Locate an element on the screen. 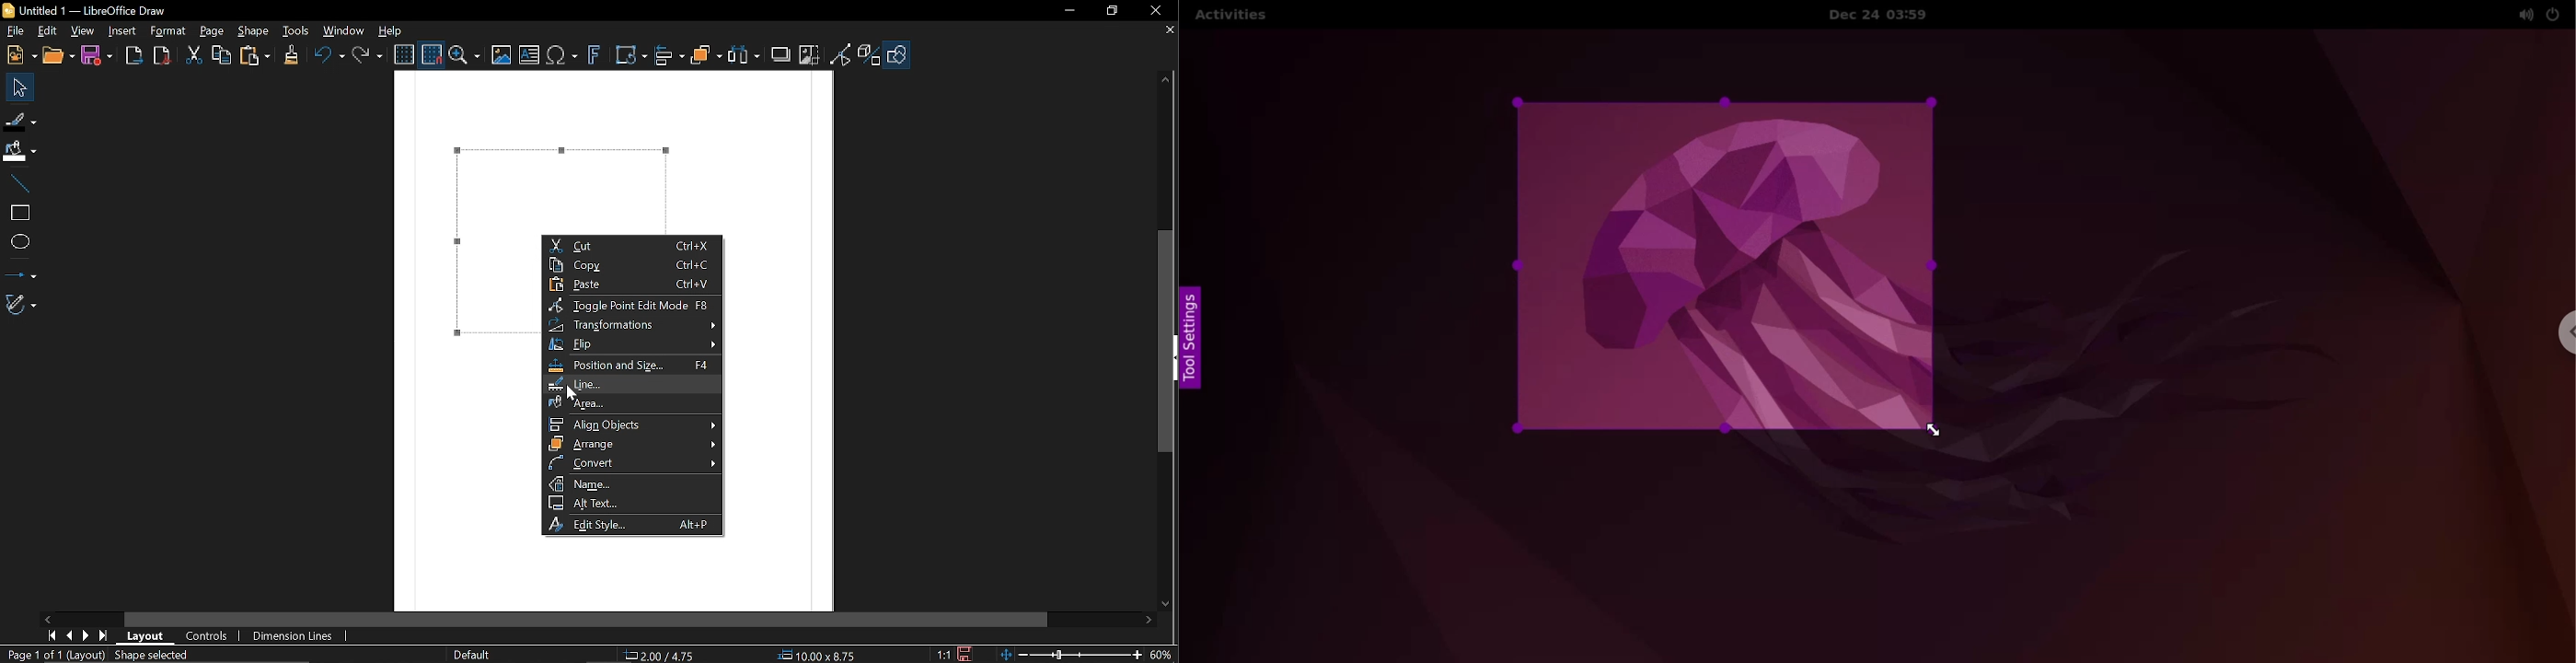  Open is located at coordinates (57, 56).